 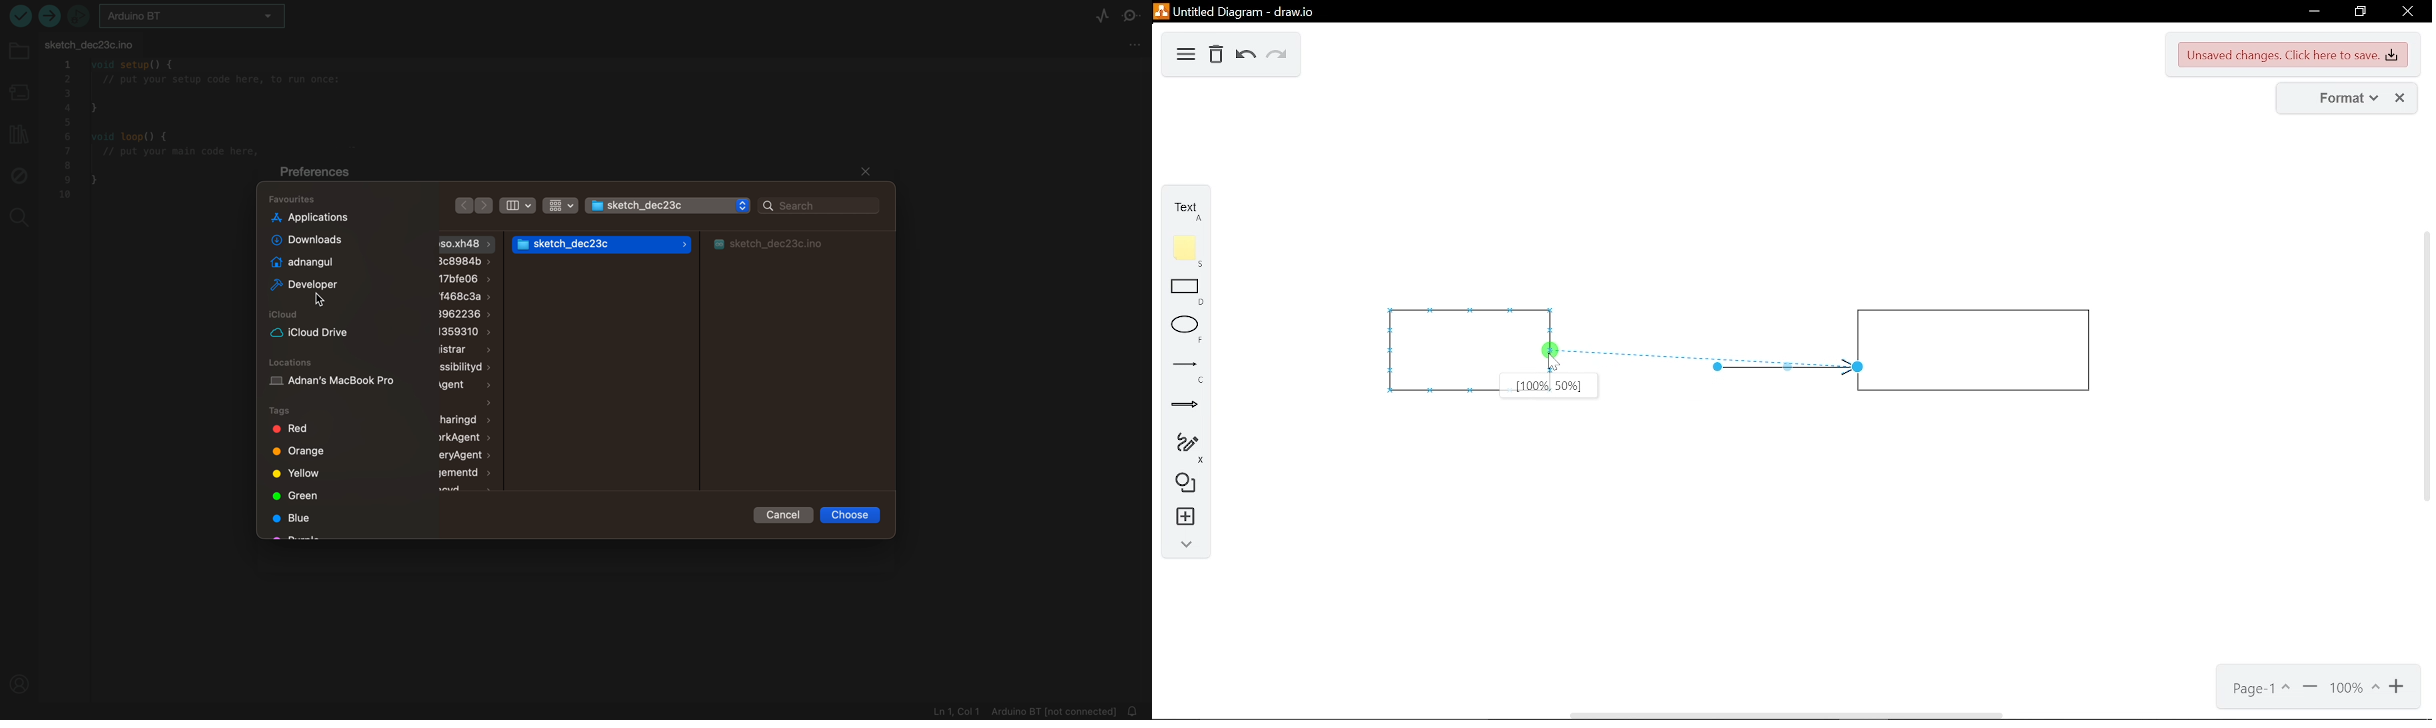 I want to click on restore down, so click(x=2361, y=12).